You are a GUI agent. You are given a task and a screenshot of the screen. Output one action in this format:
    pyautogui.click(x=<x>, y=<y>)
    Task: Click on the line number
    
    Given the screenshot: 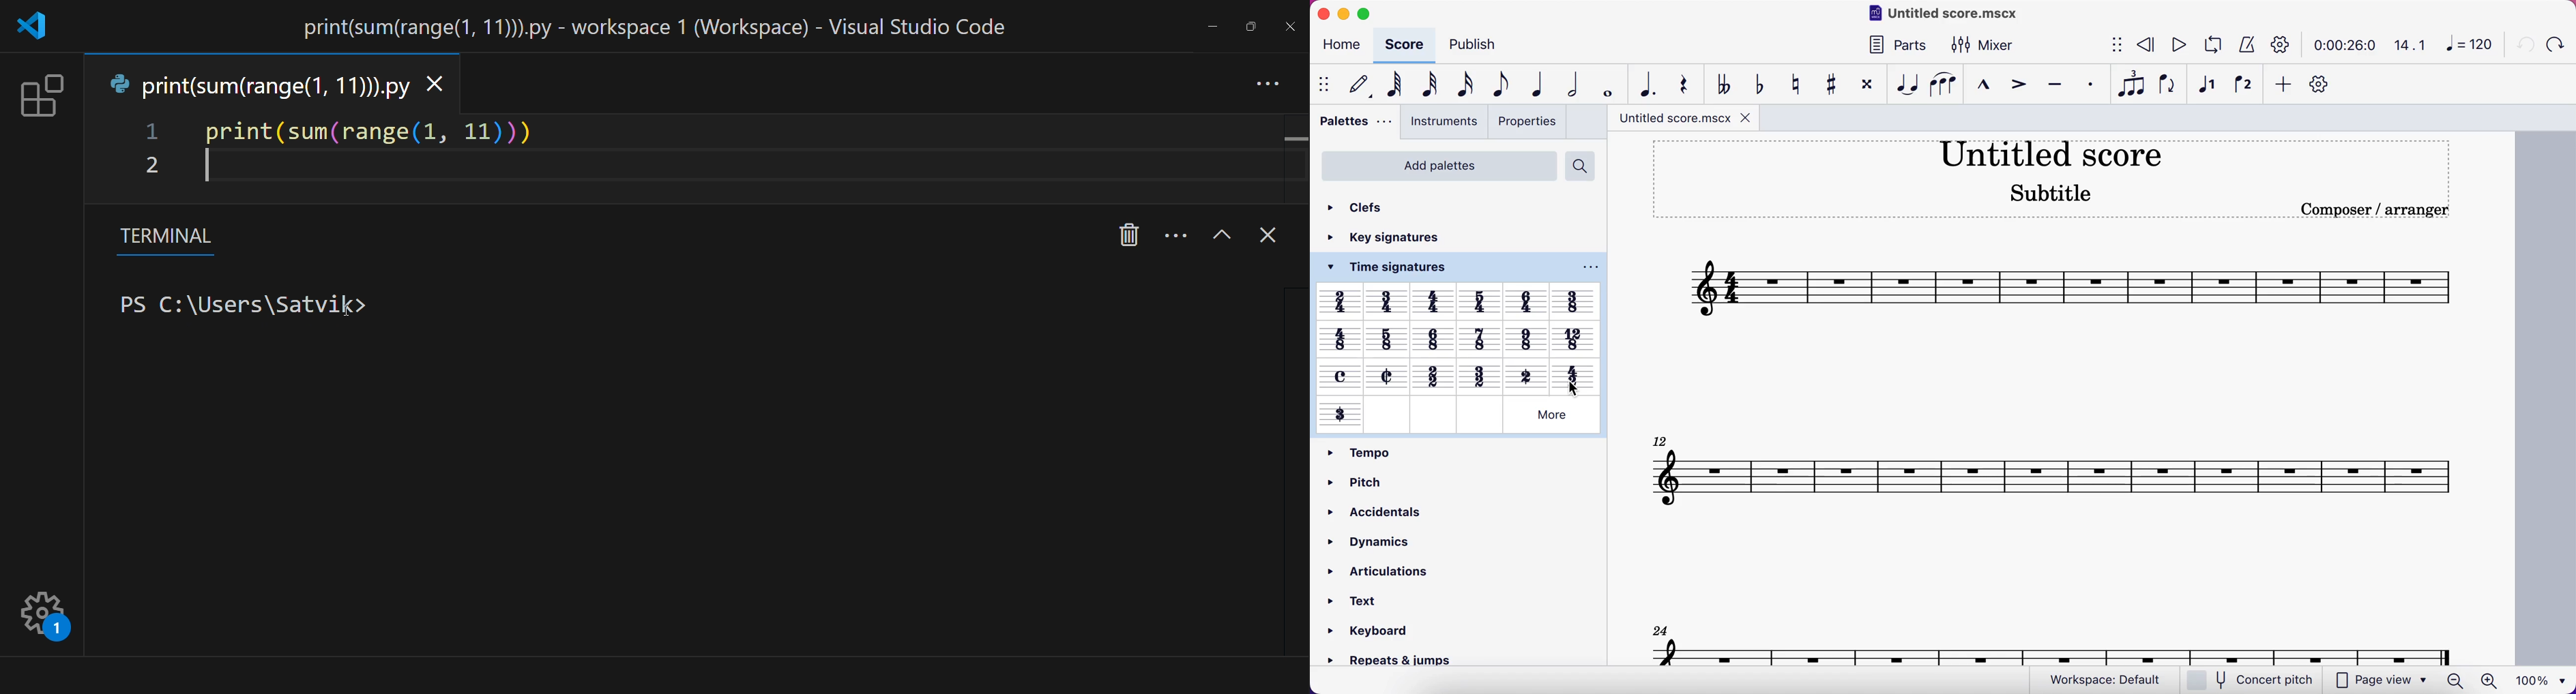 What is the action you would take?
    pyautogui.click(x=149, y=155)
    